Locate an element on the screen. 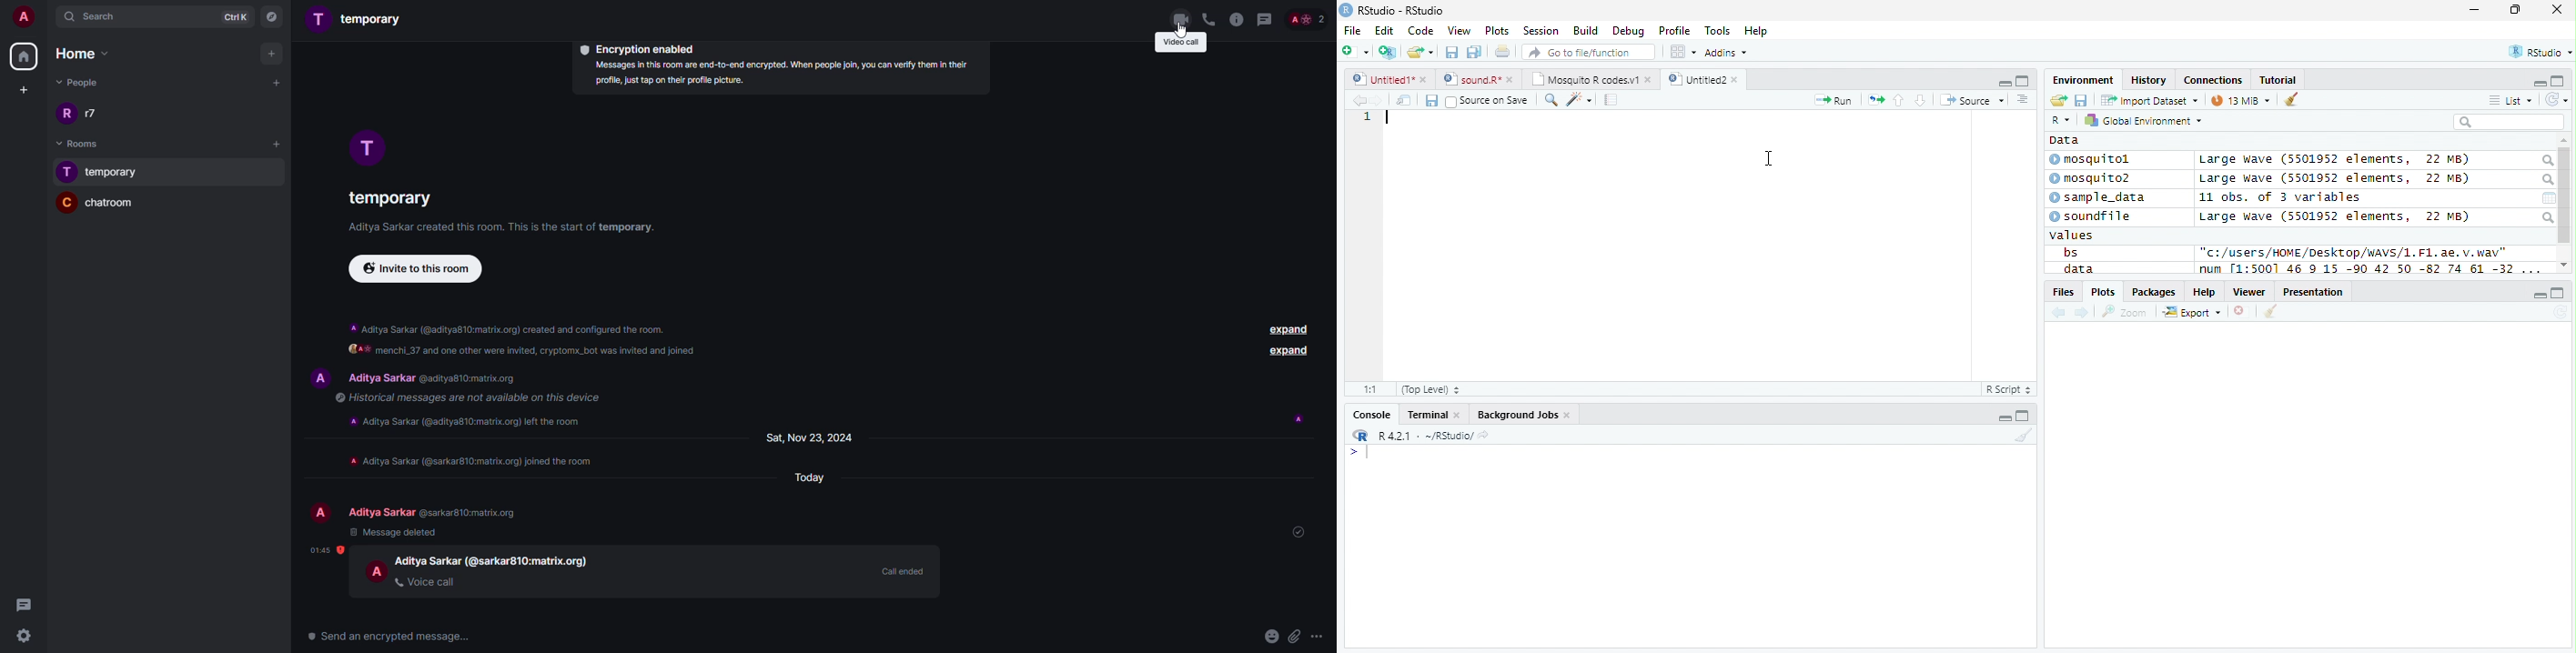  Tools is located at coordinates (1717, 32).